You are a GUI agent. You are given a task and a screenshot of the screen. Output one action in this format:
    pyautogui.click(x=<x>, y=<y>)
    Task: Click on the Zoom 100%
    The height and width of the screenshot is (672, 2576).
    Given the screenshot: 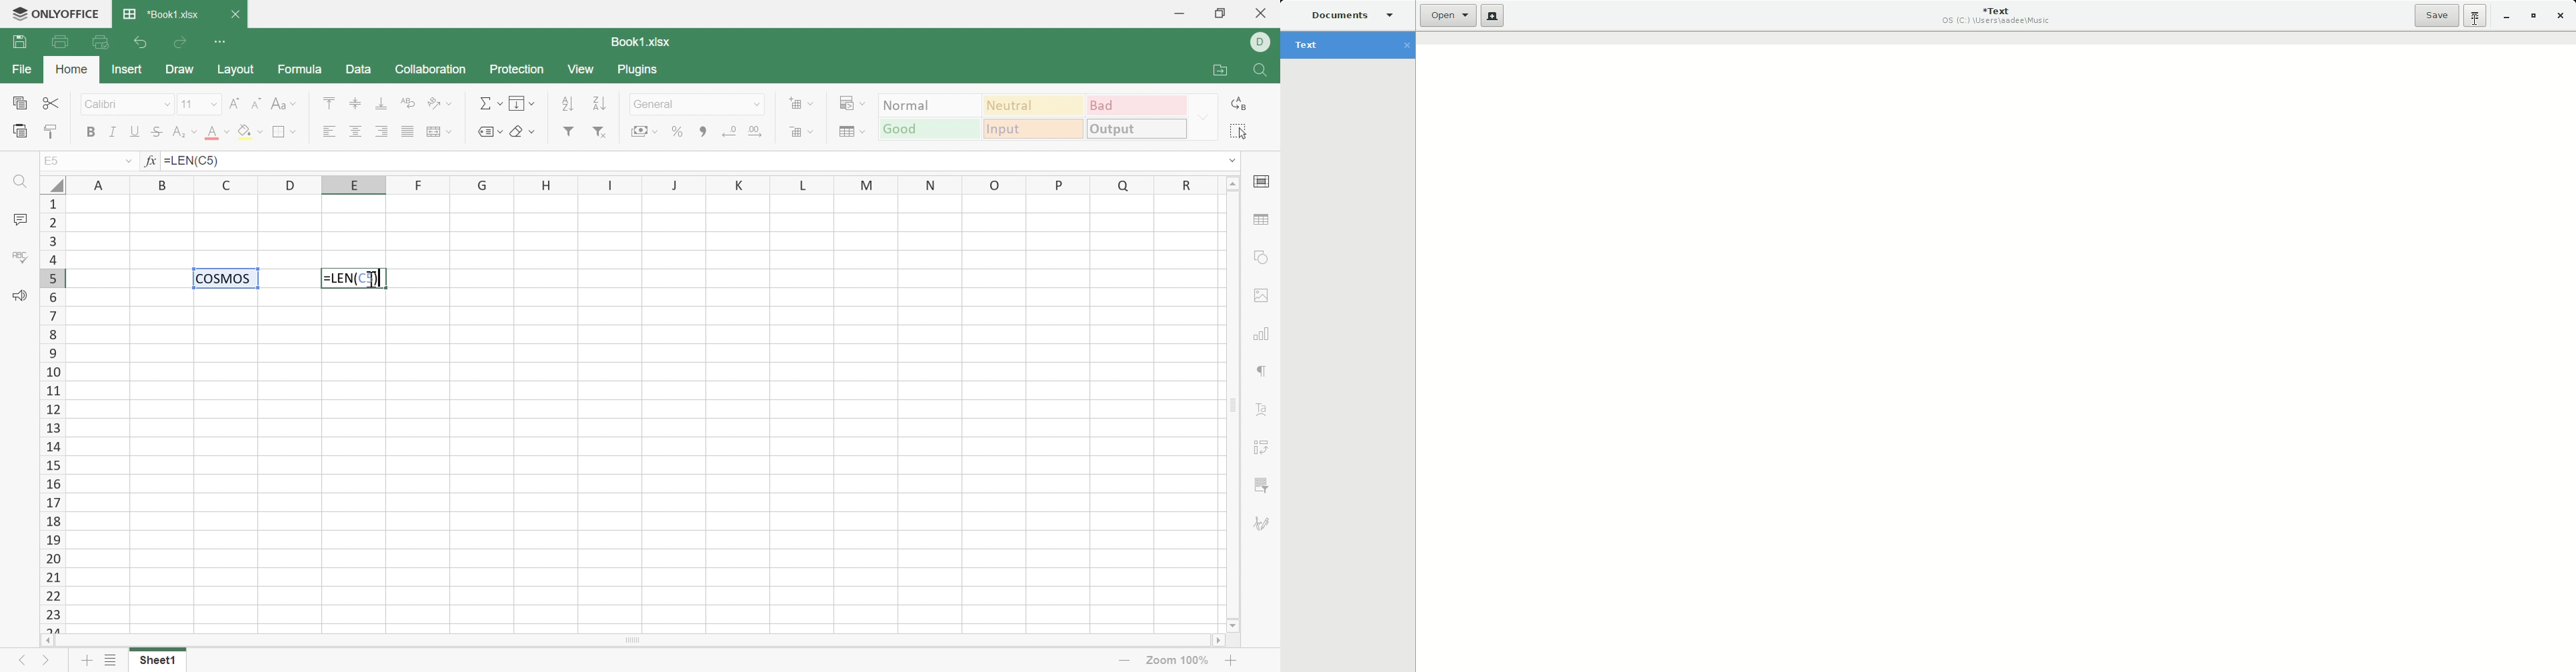 What is the action you would take?
    pyautogui.click(x=1179, y=661)
    